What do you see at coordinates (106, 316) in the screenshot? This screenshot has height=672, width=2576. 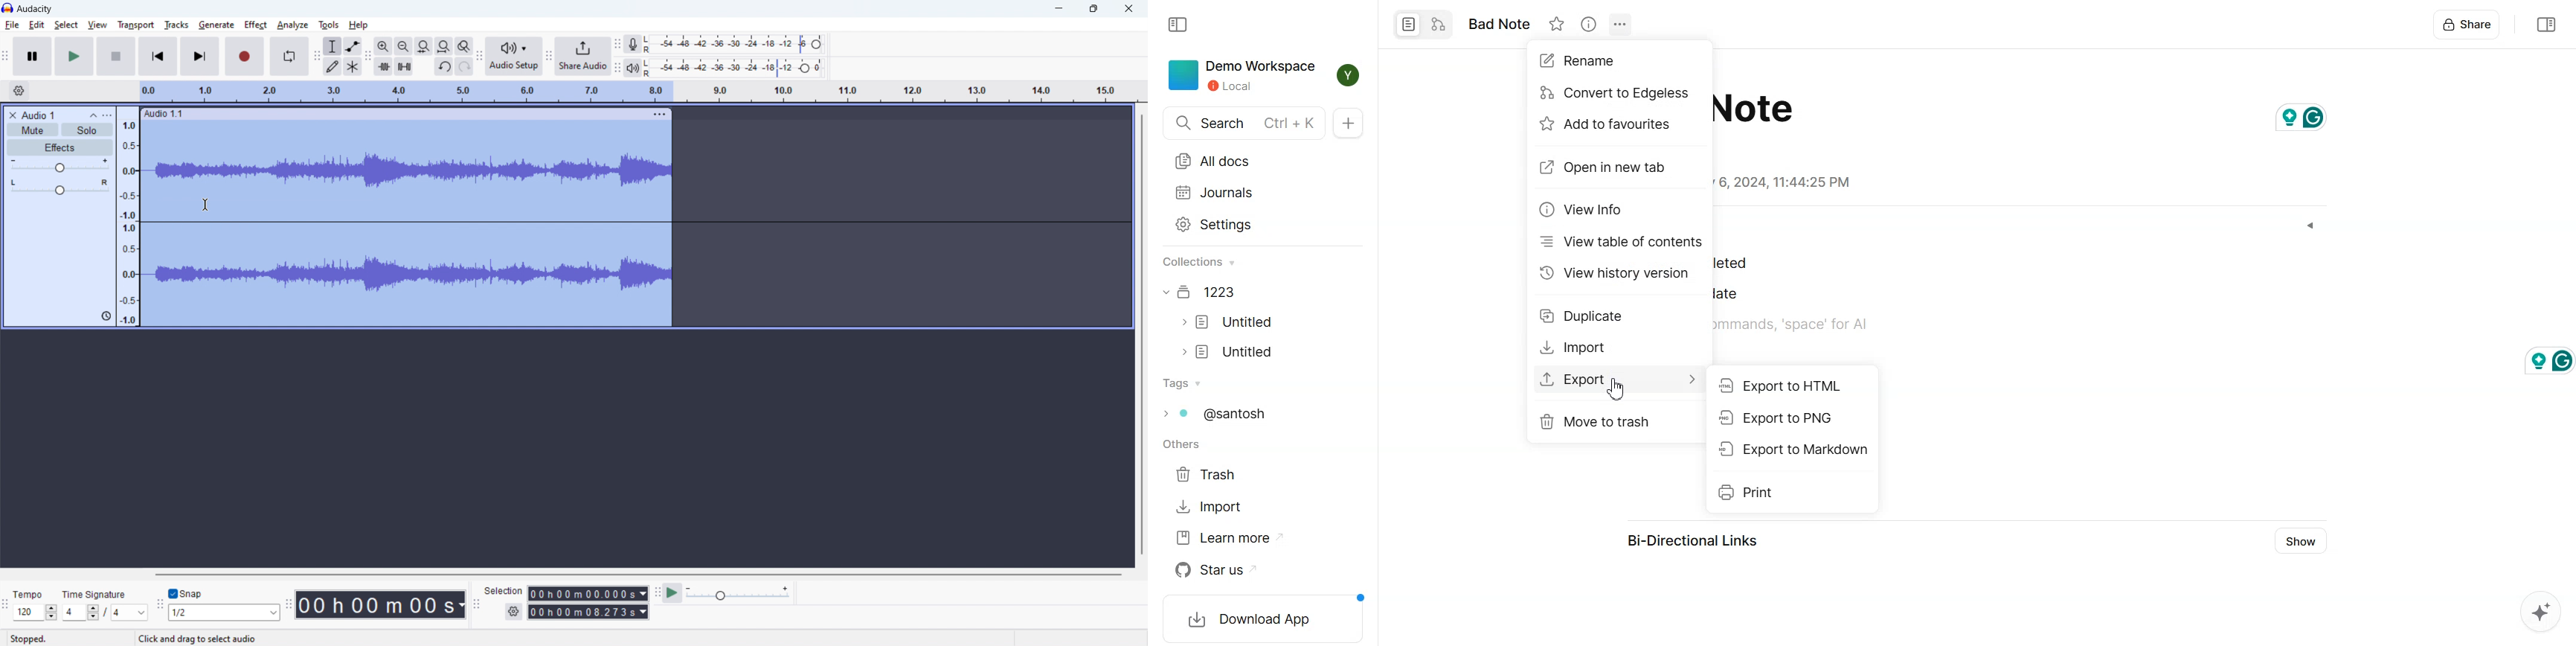 I see `sync lock activated` at bounding box center [106, 316].